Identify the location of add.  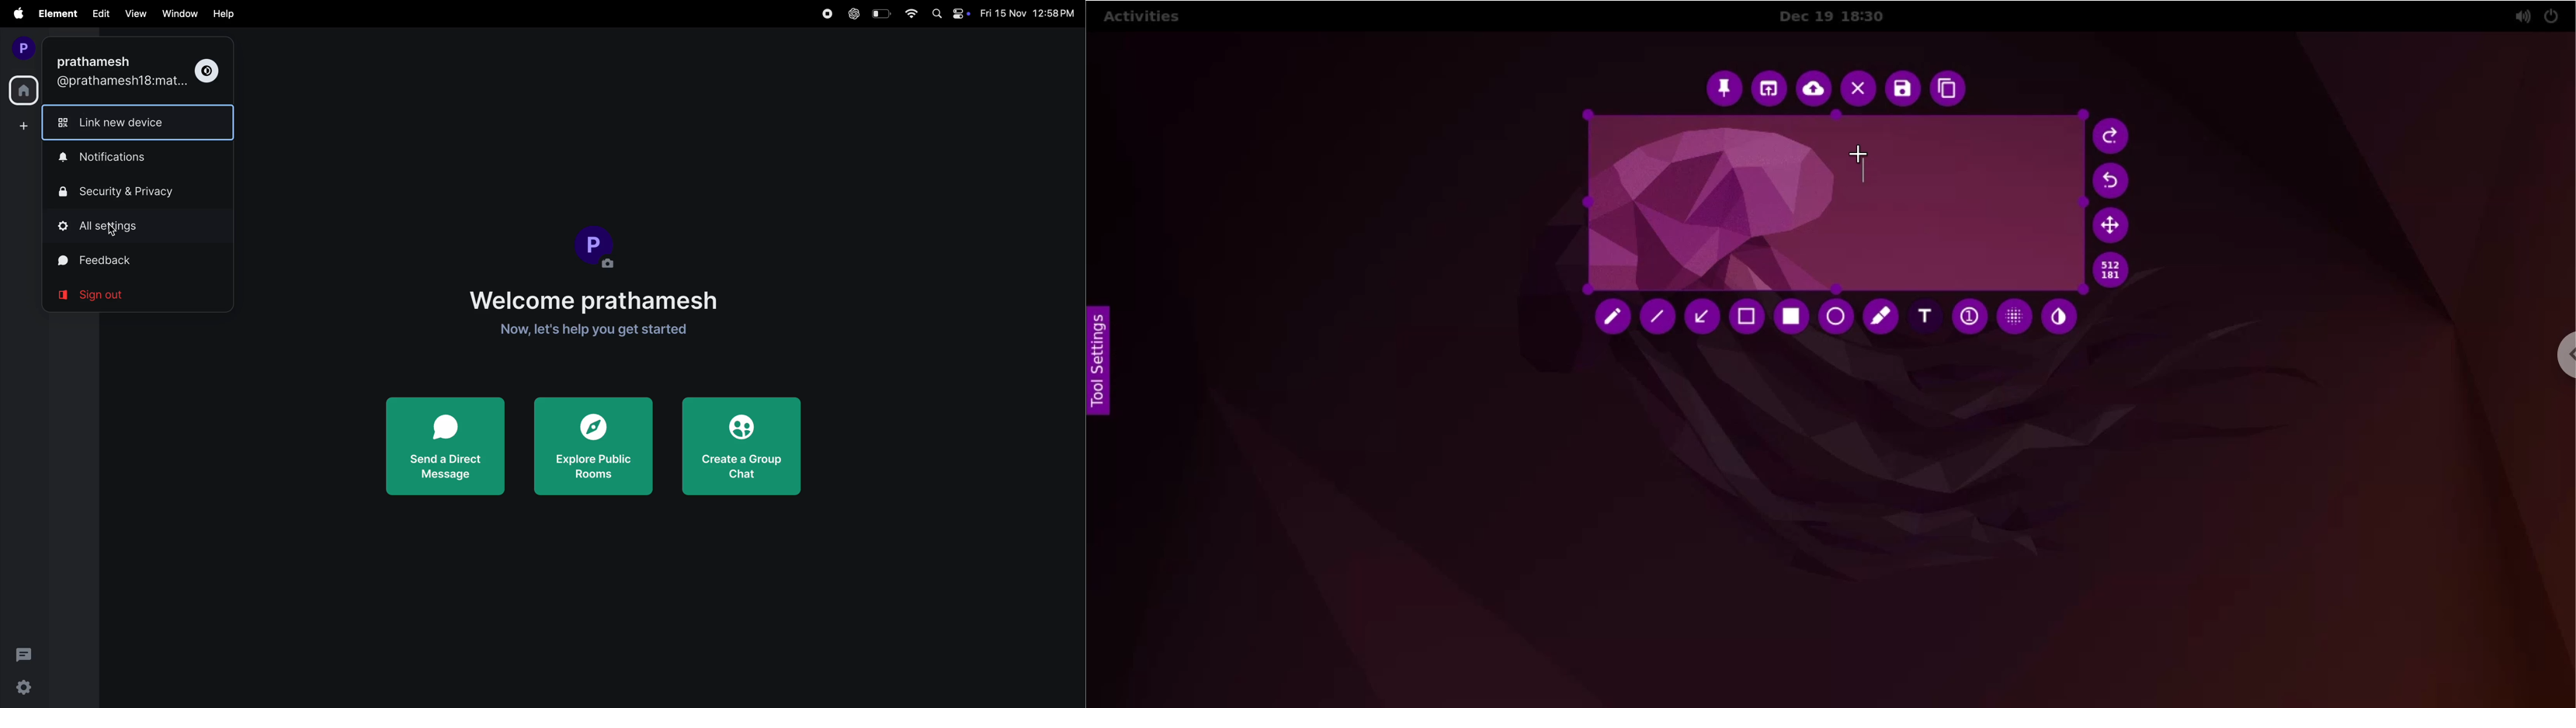
(21, 126).